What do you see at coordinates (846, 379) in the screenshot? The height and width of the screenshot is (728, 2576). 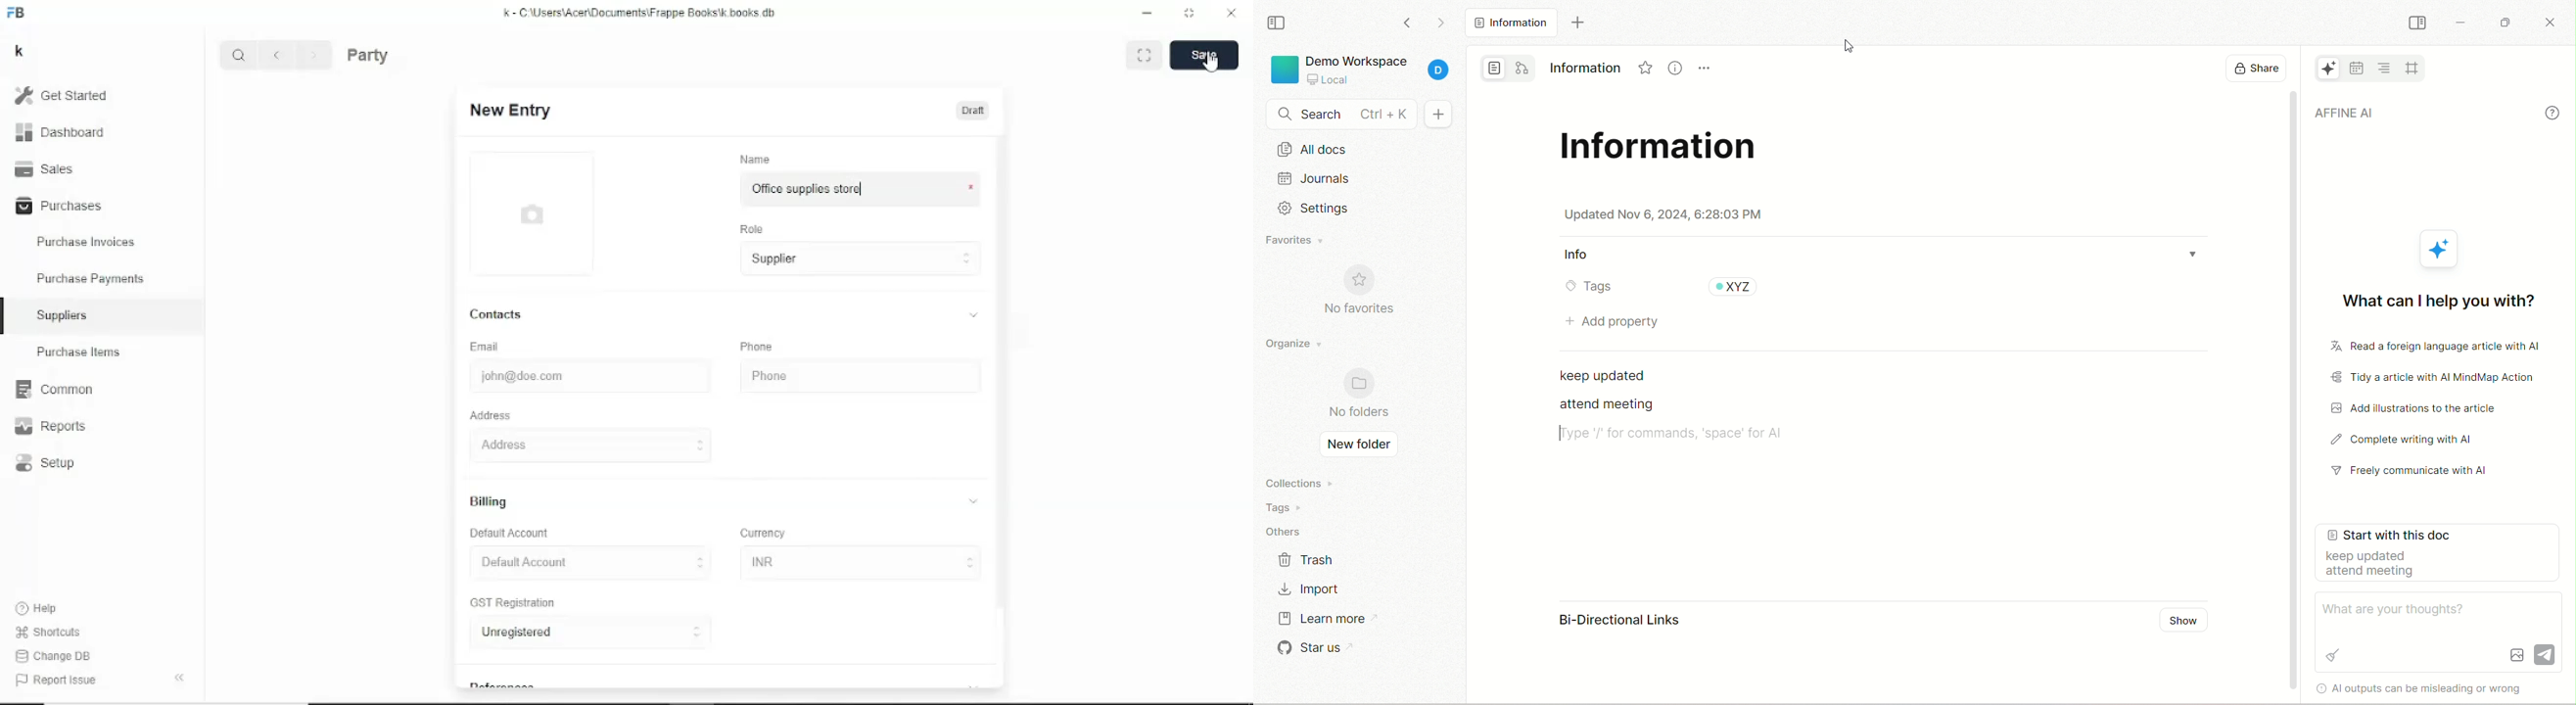 I see `Phone` at bounding box center [846, 379].